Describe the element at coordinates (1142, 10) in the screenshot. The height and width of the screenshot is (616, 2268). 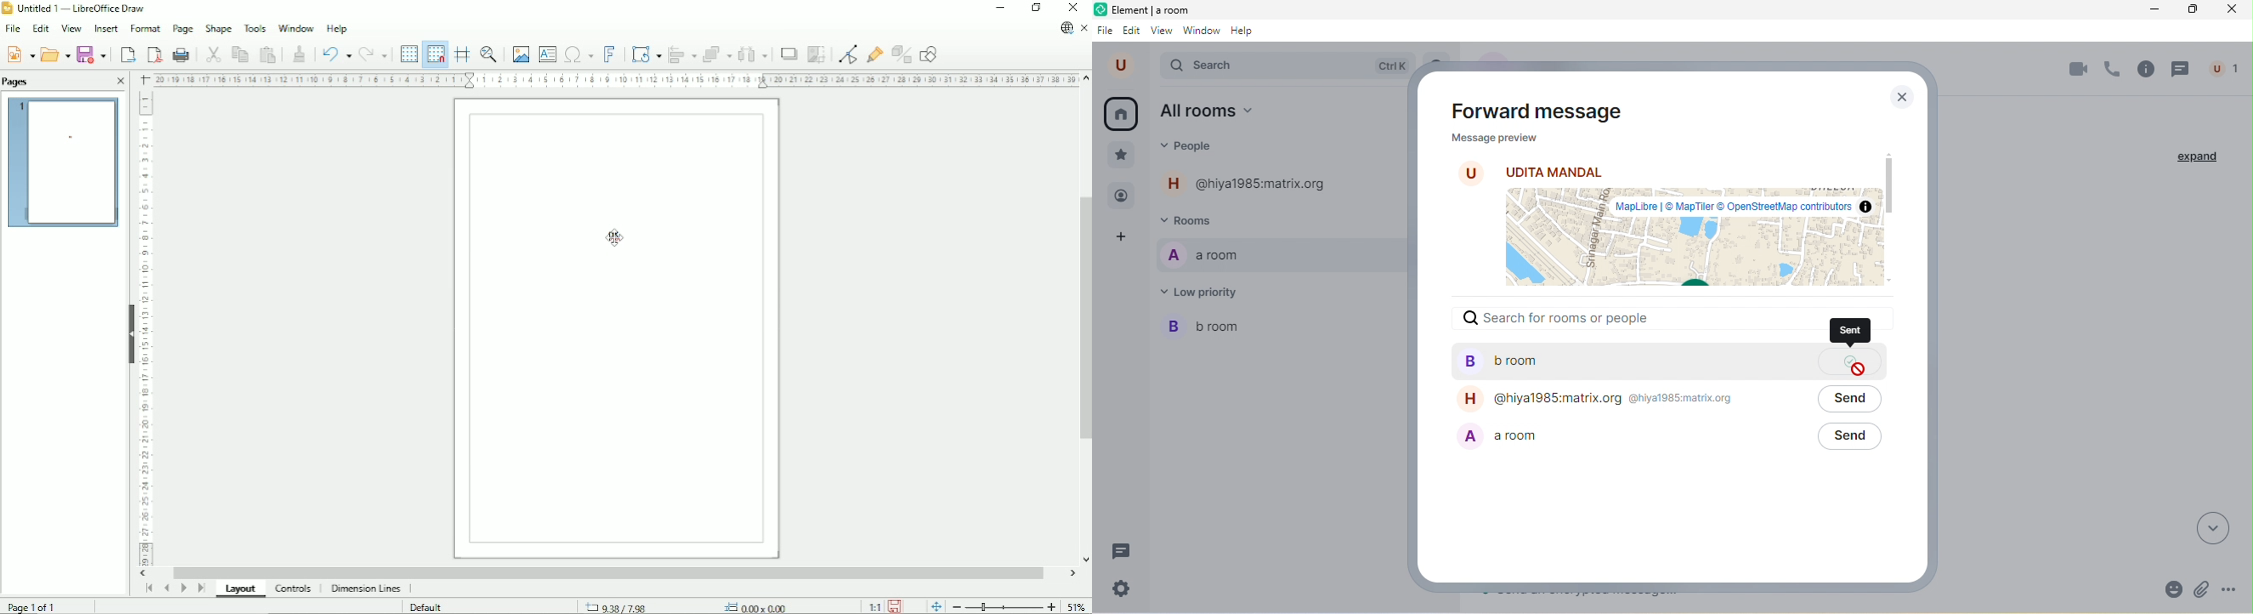
I see `title` at that location.